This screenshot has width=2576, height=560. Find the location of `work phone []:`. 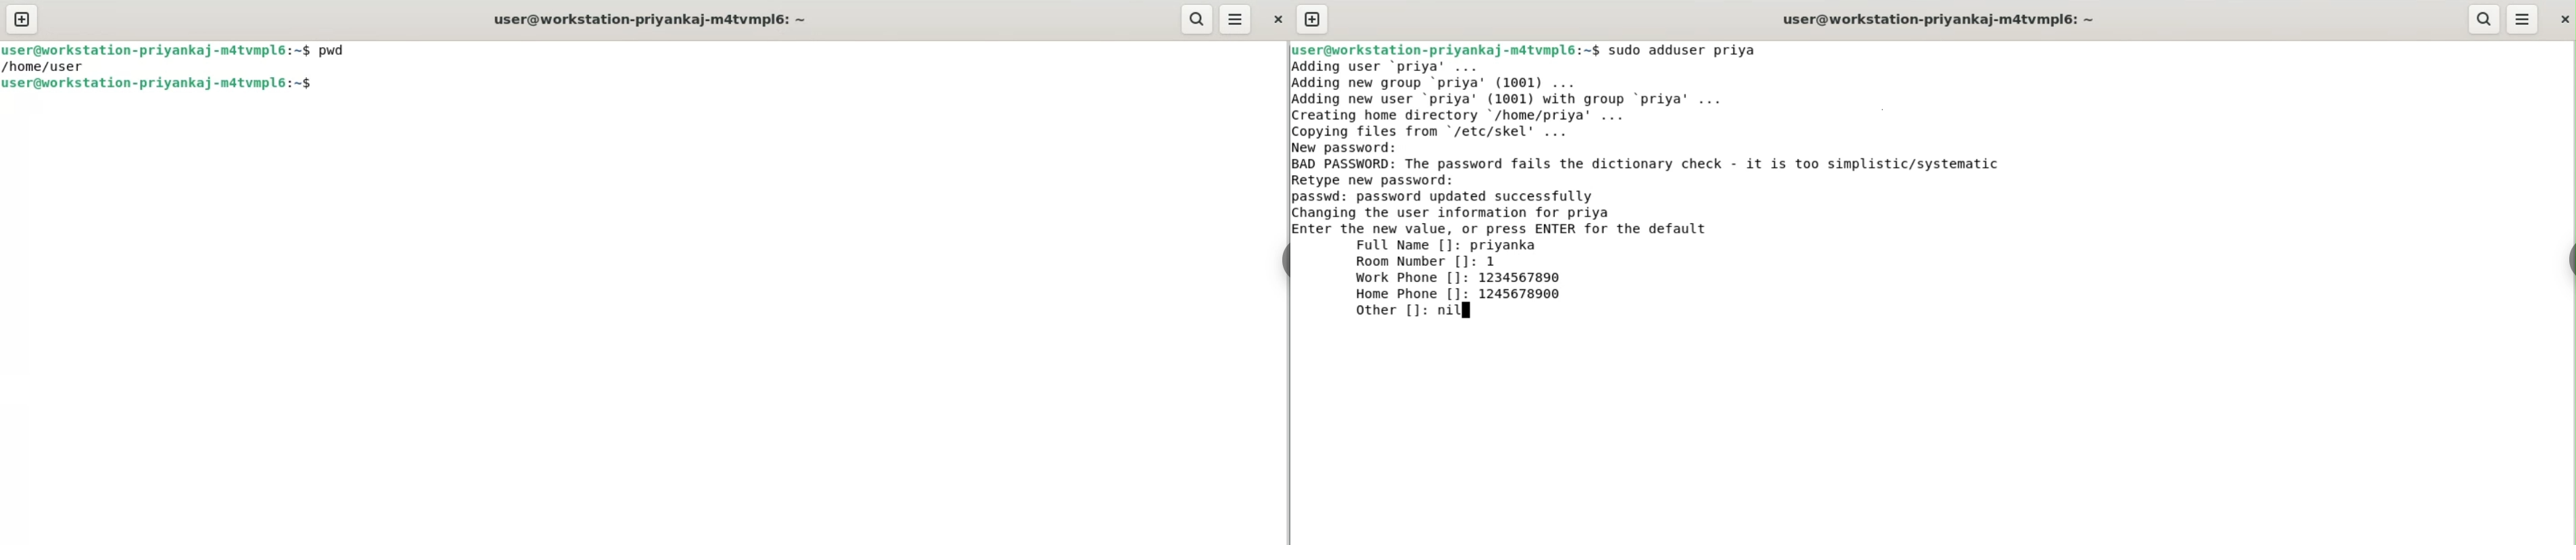

work phone []: is located at coordinates (1406, 279).